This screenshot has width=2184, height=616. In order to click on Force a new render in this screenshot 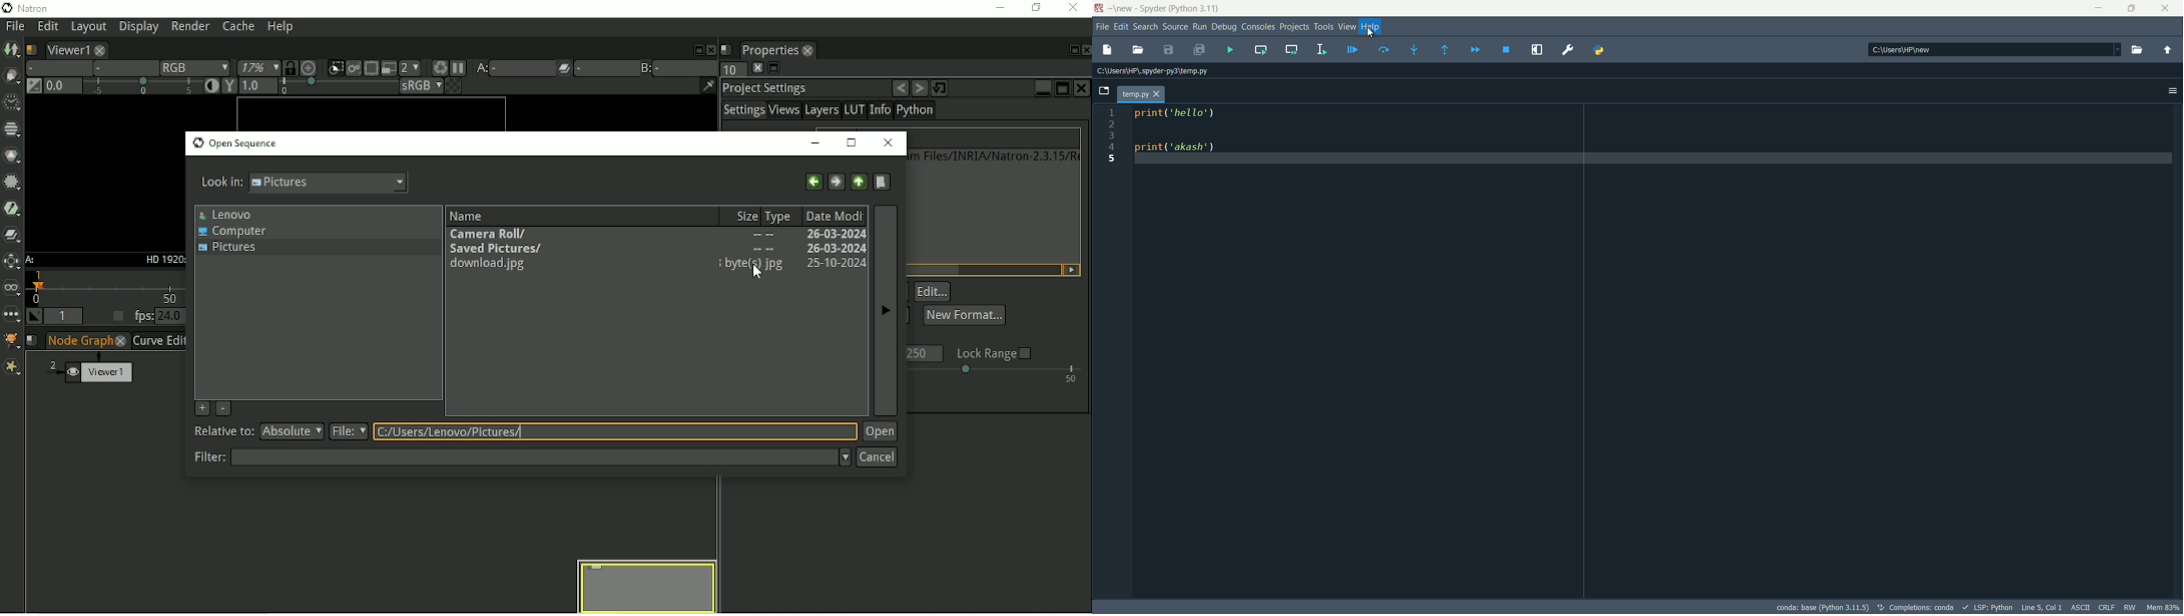, I will do `click(439, 67)`.